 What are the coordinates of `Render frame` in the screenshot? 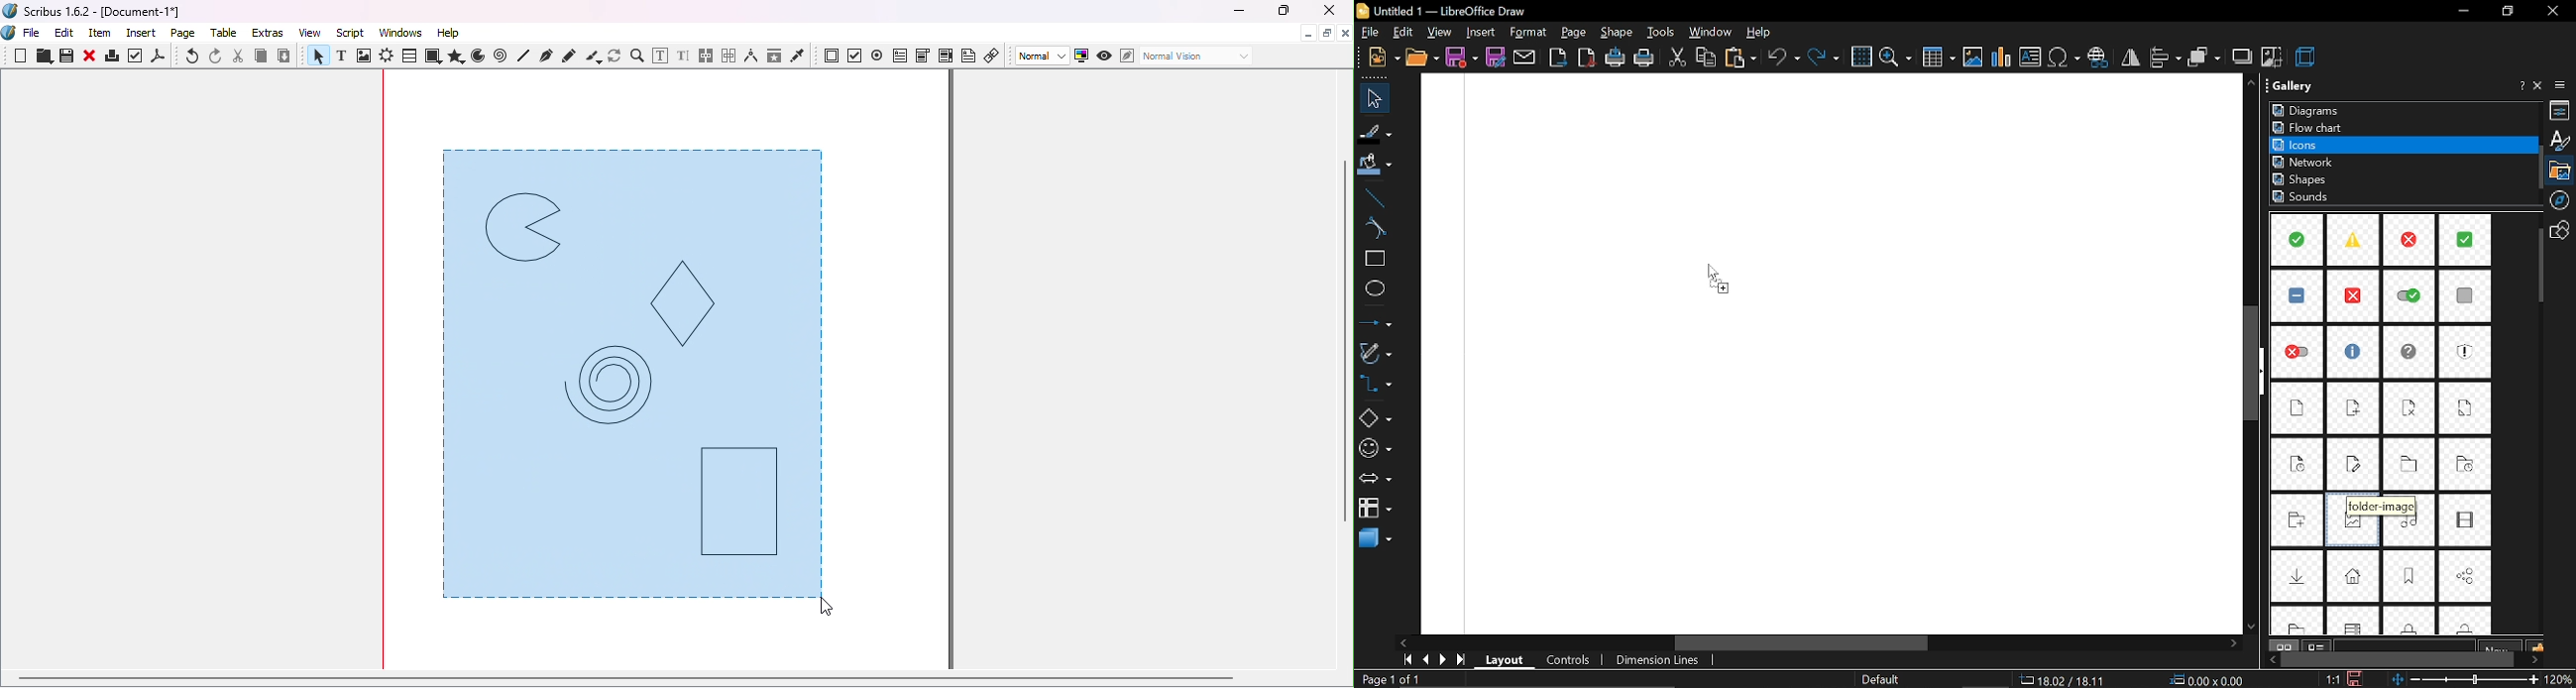 It's located at (387, 57).